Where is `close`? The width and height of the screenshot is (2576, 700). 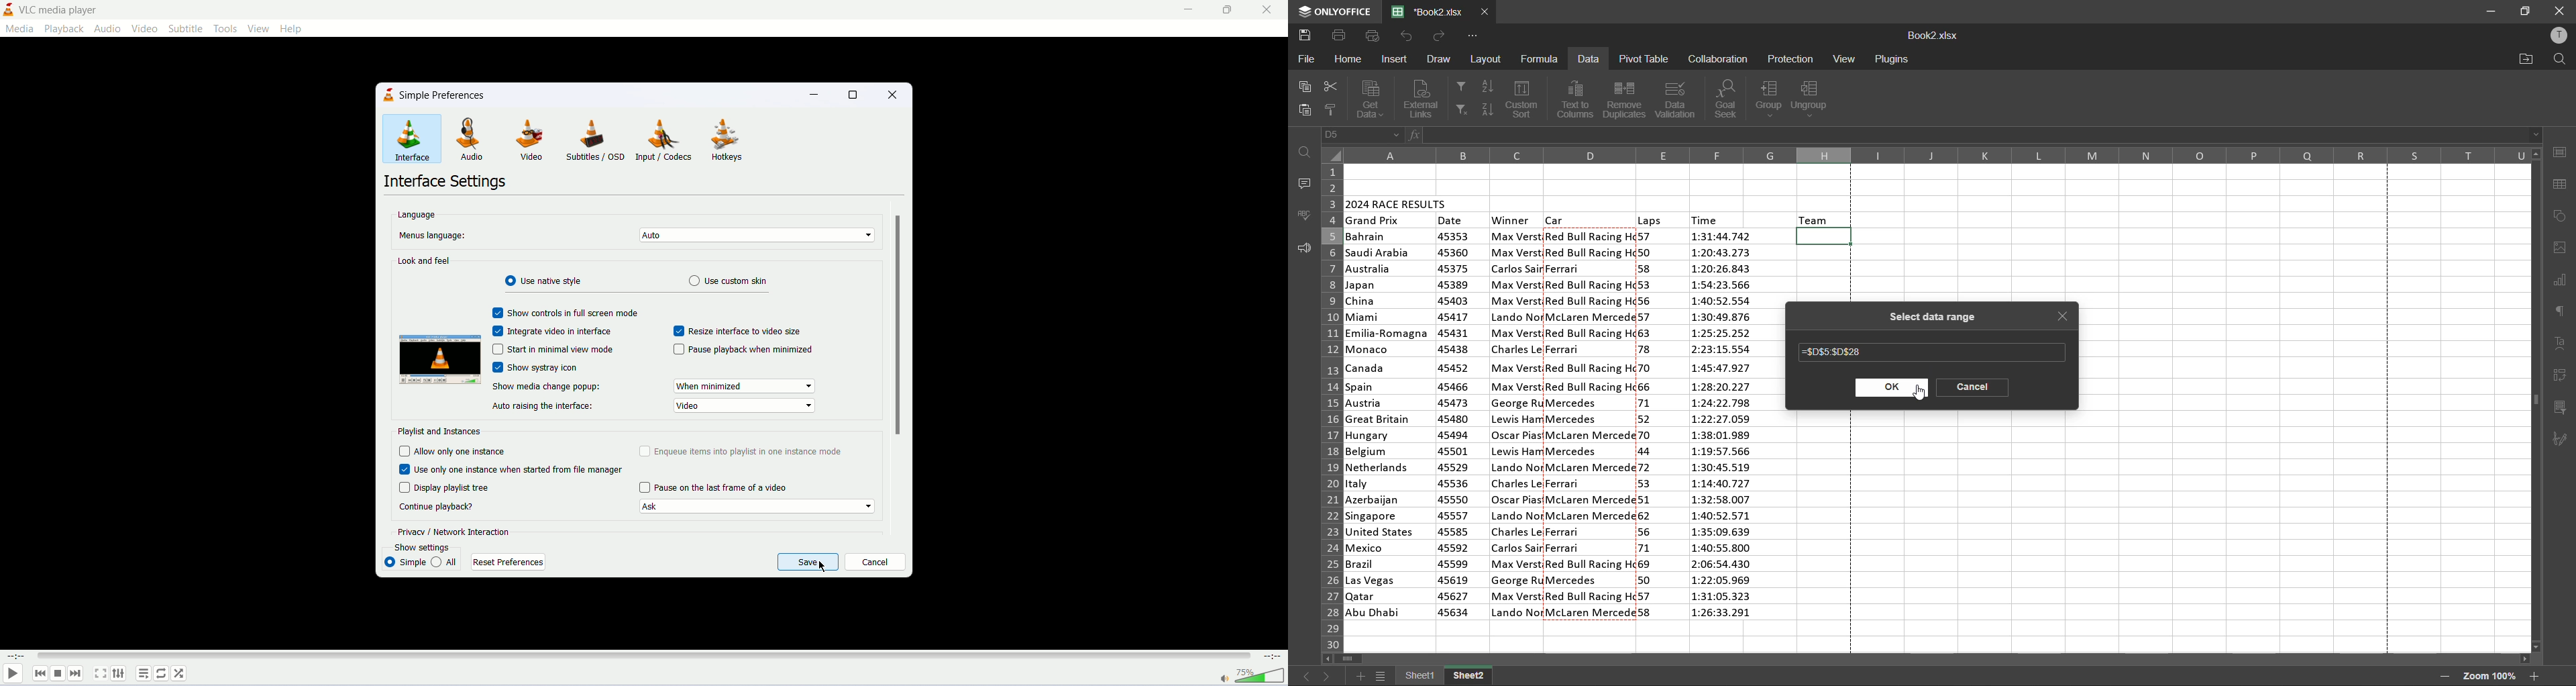
close is located at coordinates (1266, 12).